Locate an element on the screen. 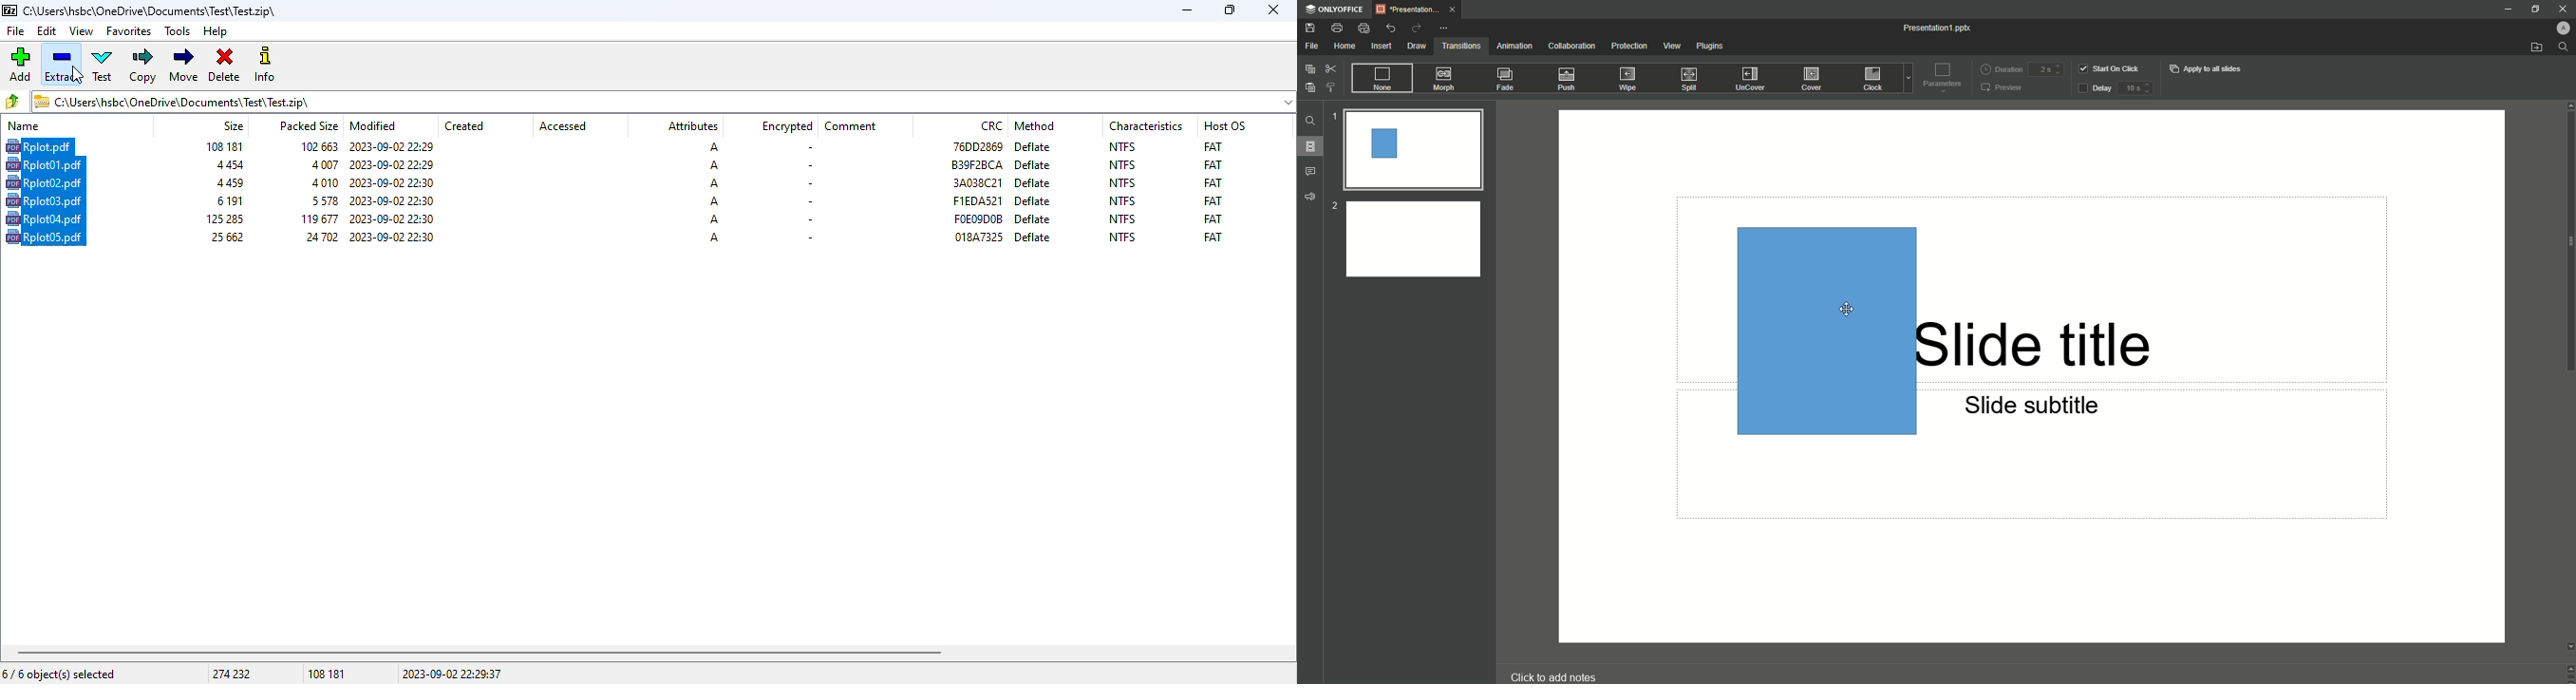  file is located at coordinates (44, 164).